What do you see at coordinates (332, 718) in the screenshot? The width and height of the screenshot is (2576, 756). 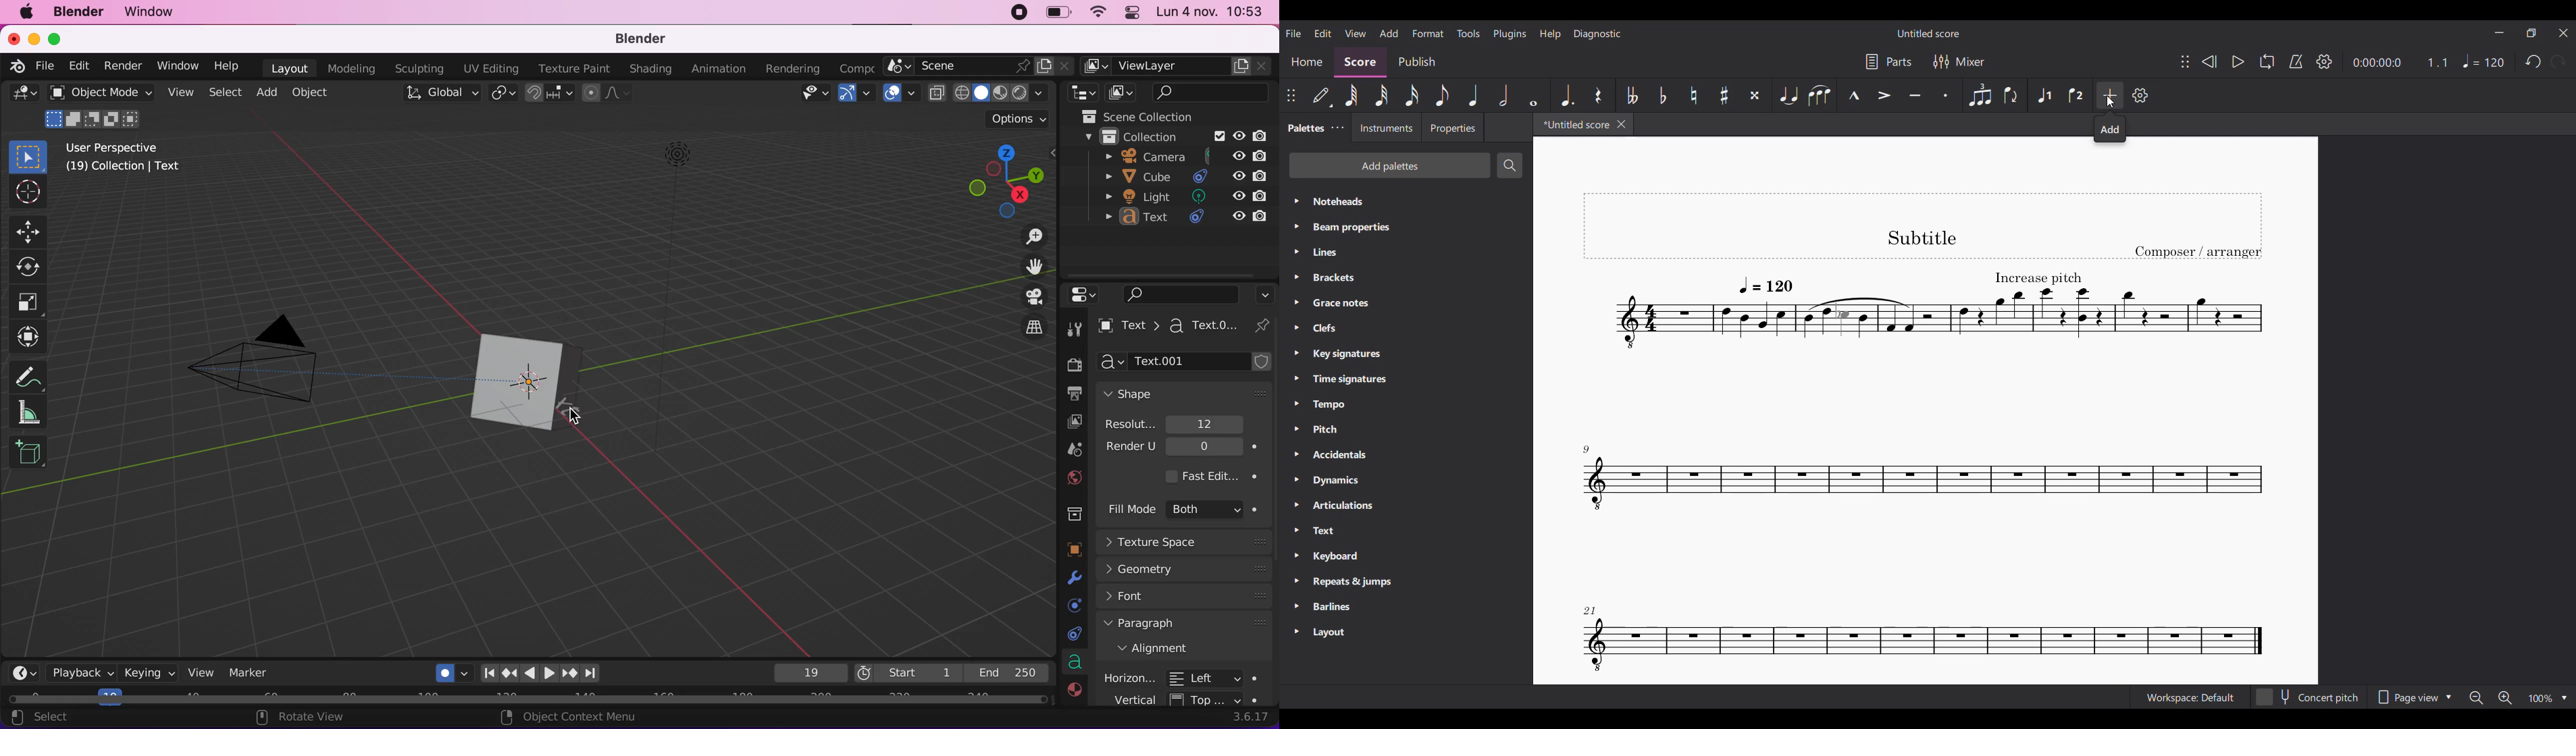 I see `rotate view` at bounding box center [332, 718].